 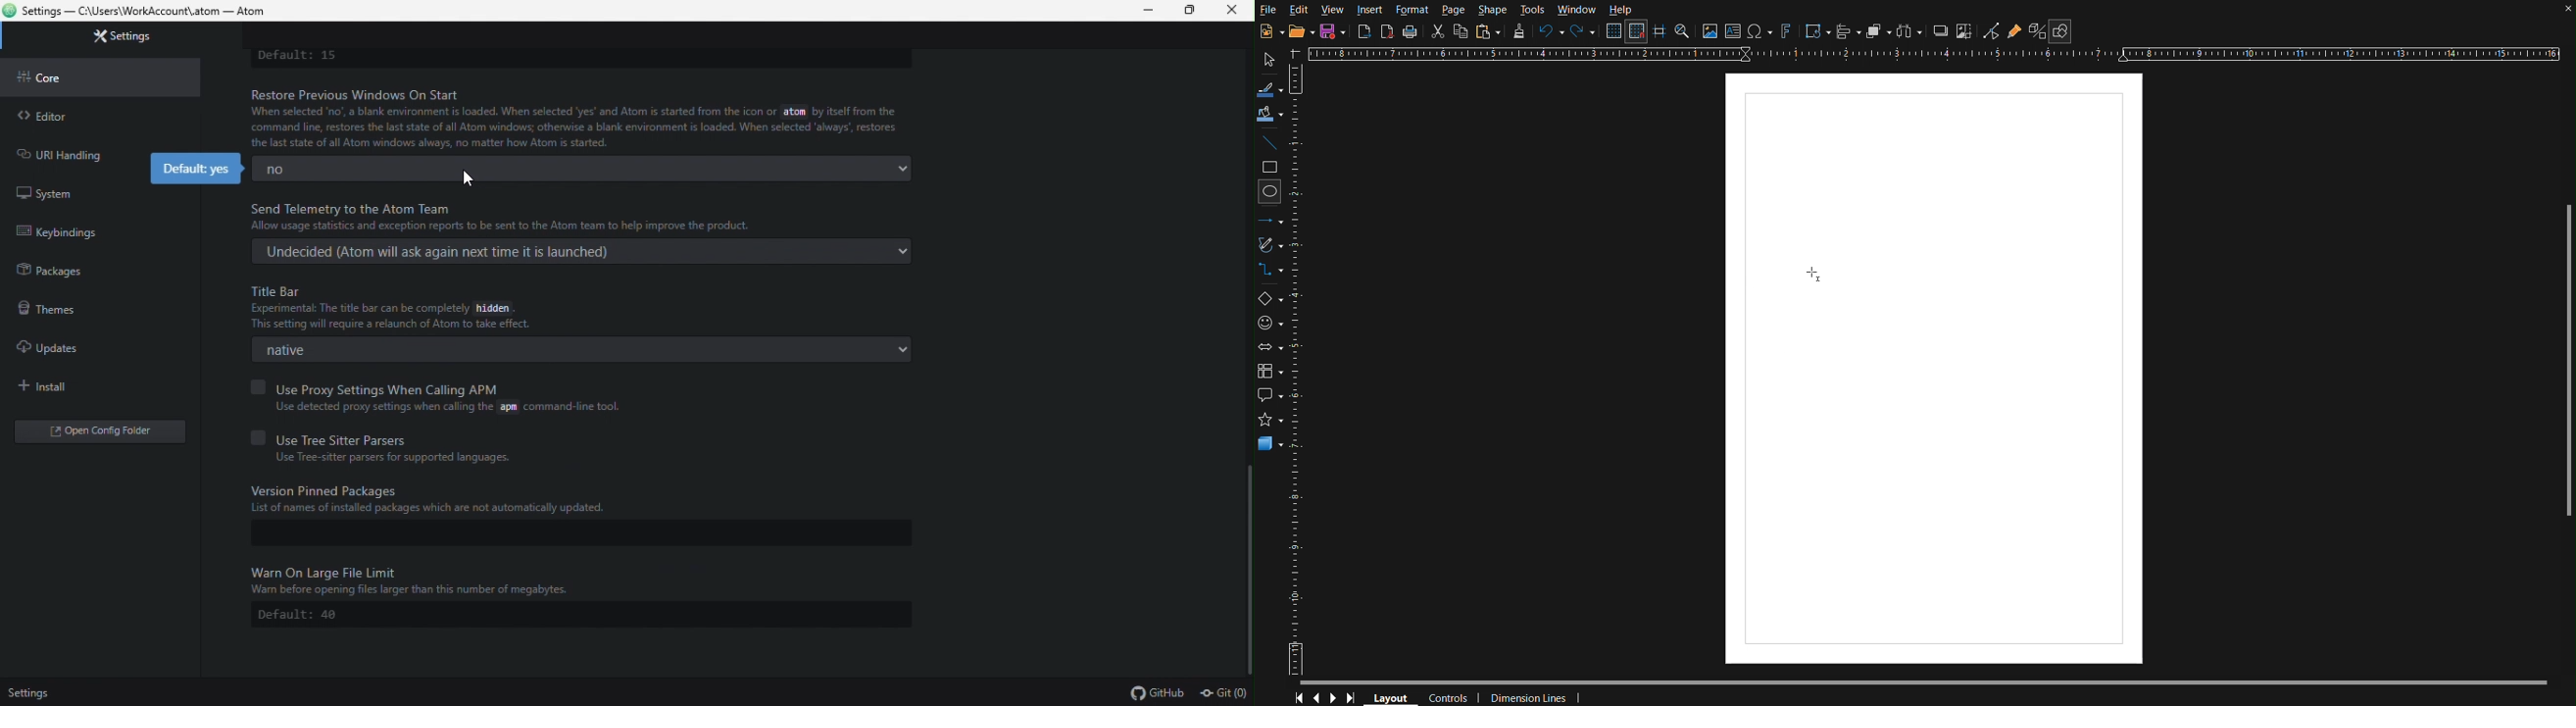 What do you see at coordinates (1638, 32) in the screenshot?
I see `Snap to Grid` at bounding box center [1638, 32].